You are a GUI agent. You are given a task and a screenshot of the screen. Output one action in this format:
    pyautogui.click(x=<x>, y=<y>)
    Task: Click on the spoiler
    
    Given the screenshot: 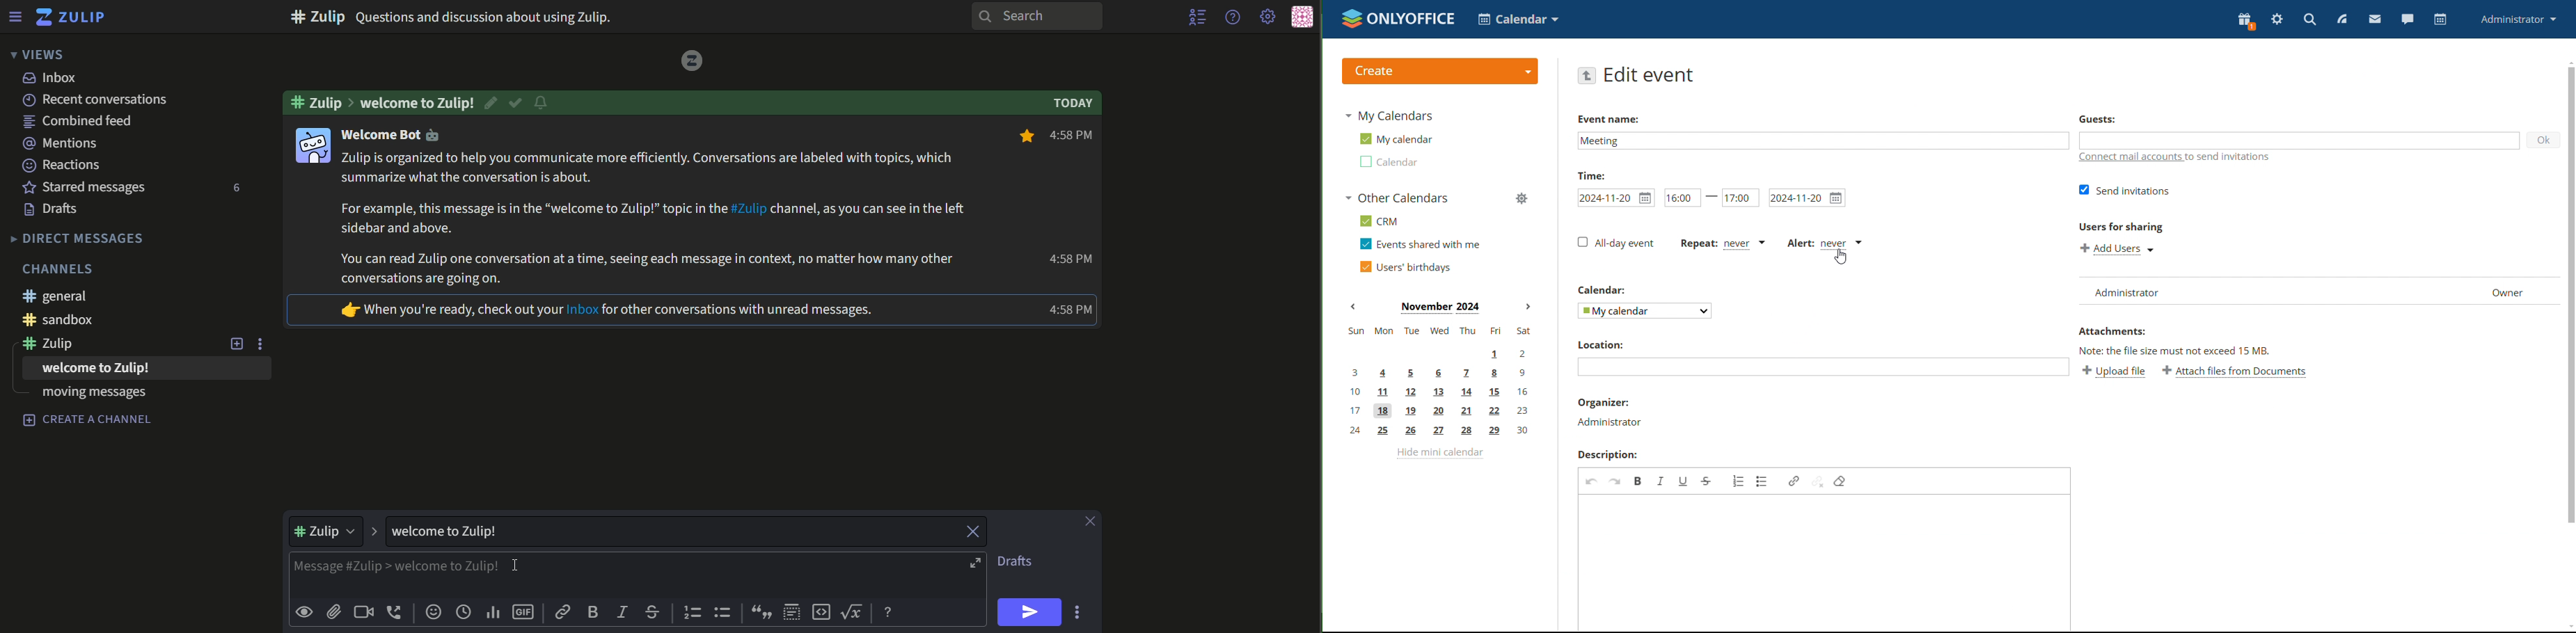 What is the action you would take?
    pyautogui.click(x=792, y=611)
    